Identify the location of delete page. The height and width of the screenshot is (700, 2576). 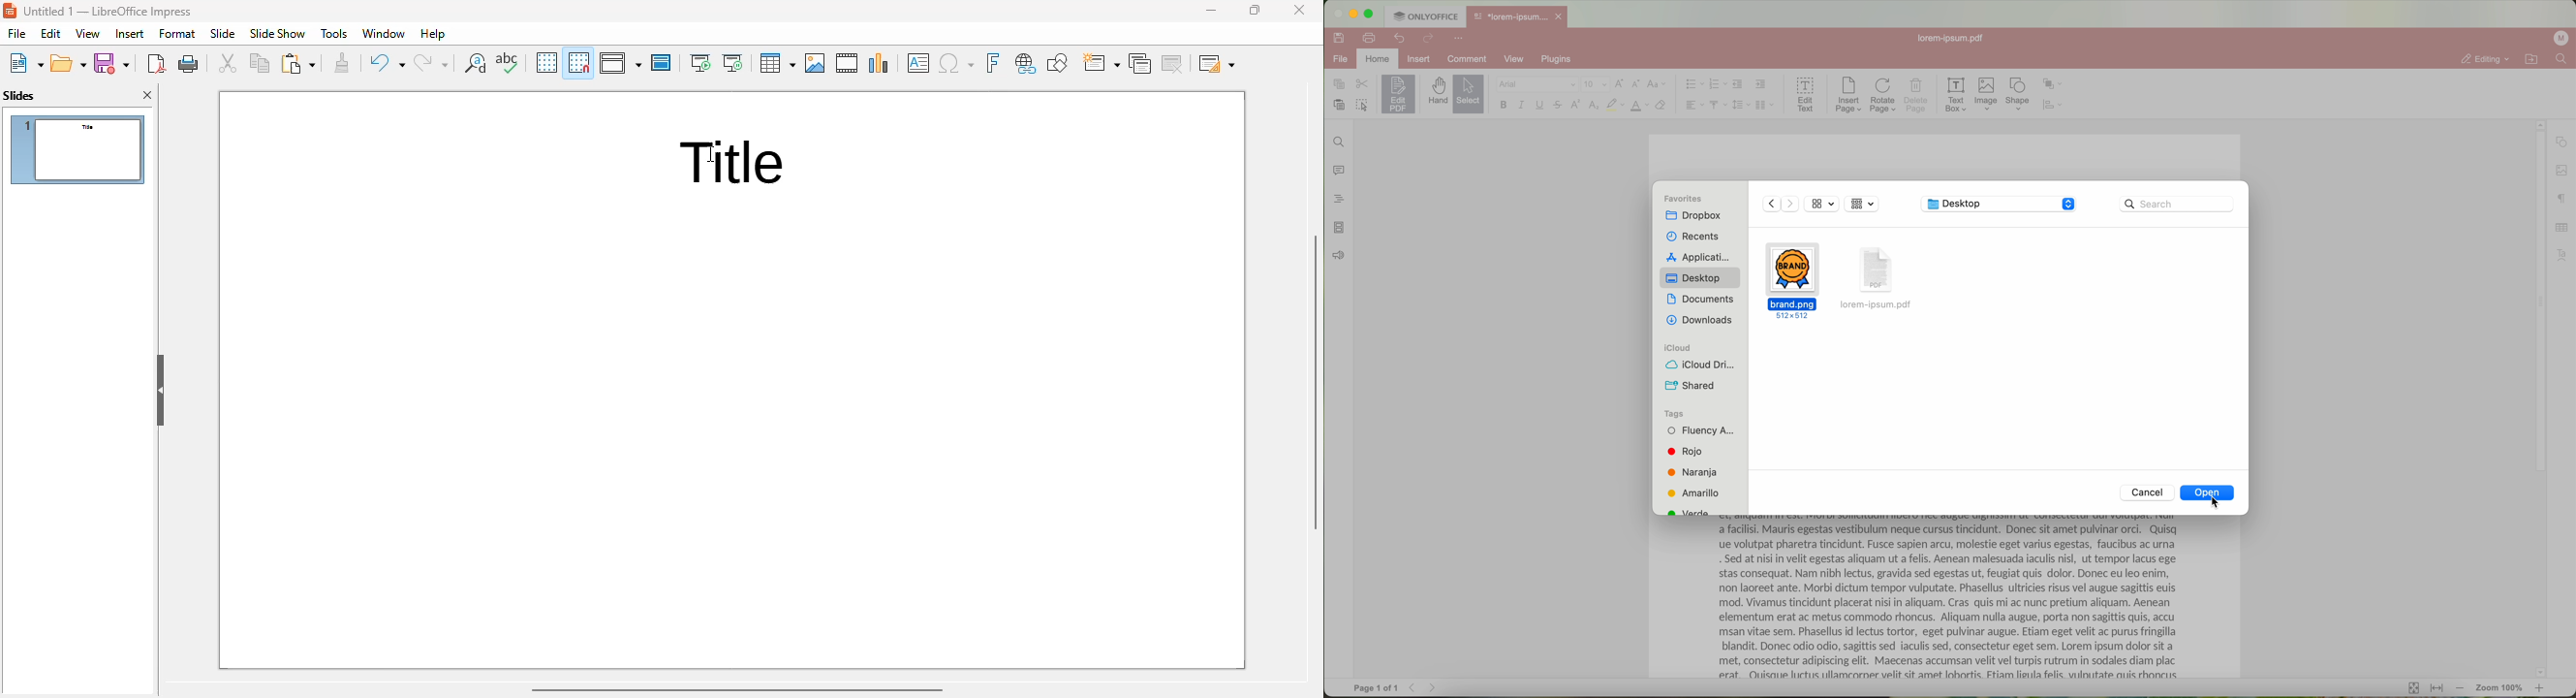
(1917, 97).